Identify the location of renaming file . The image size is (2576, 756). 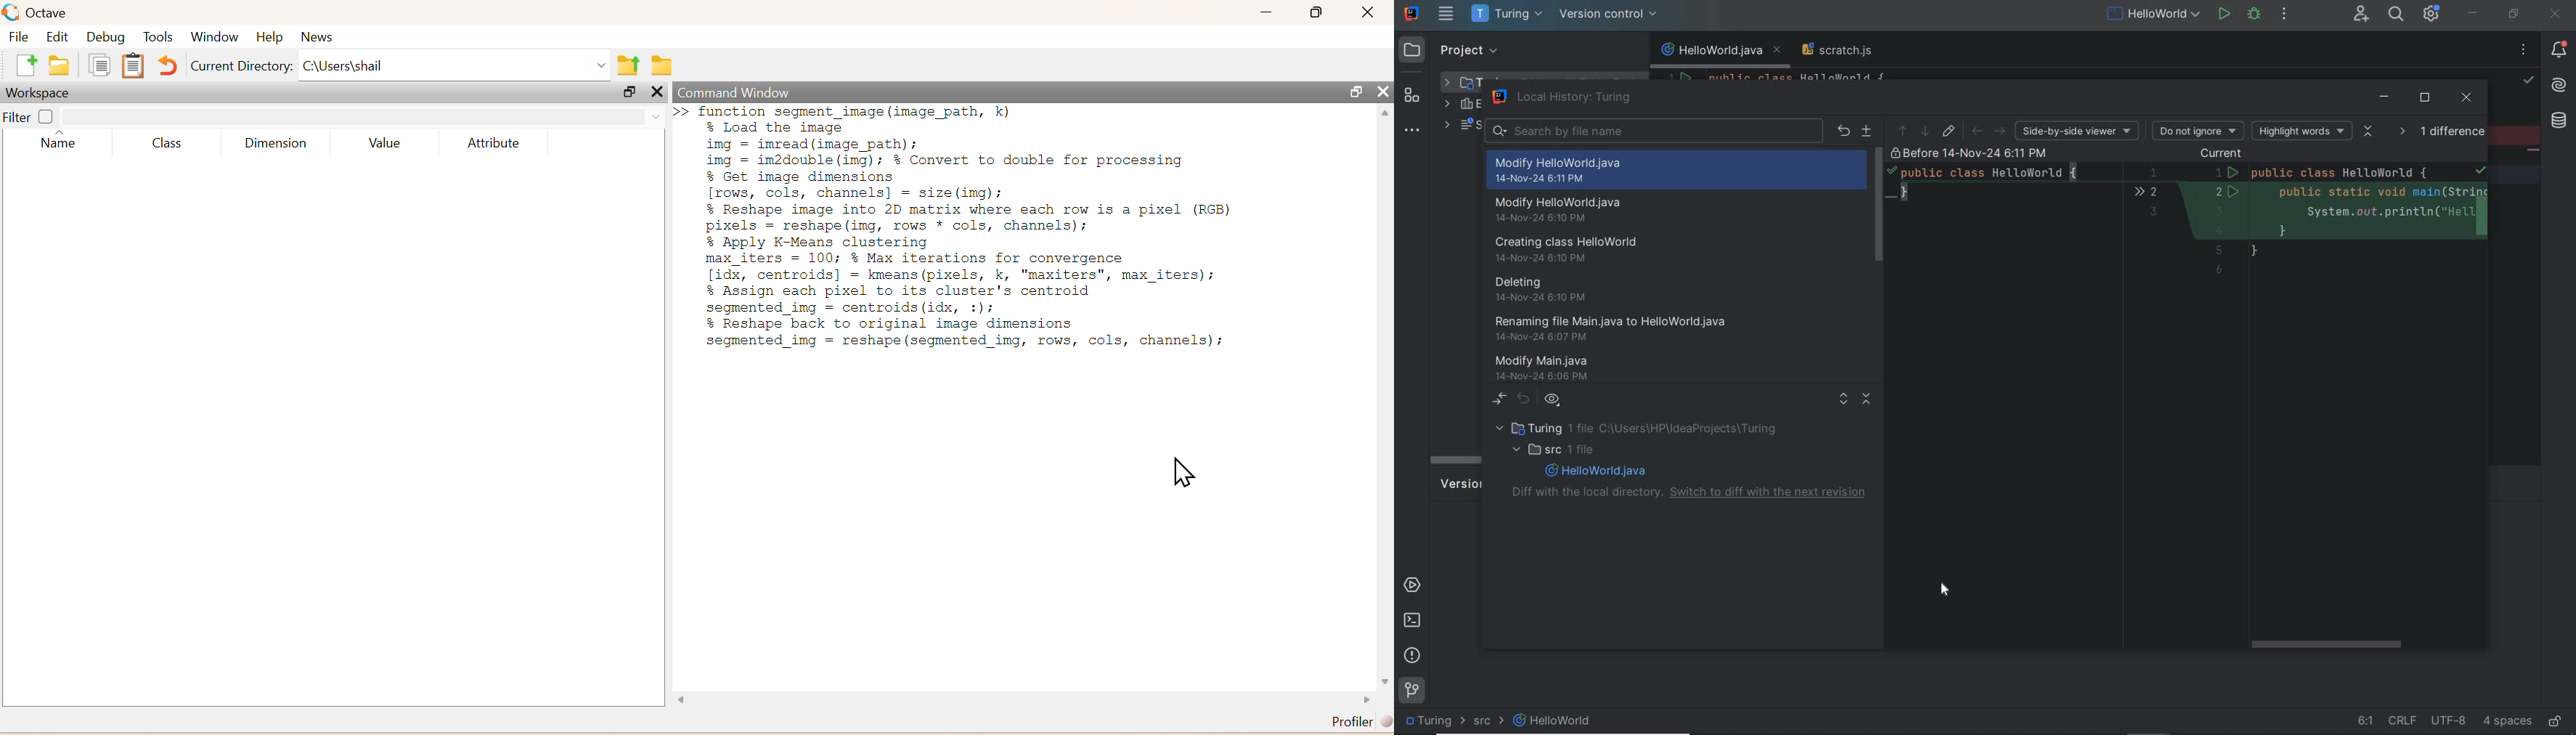
(1609, 327).